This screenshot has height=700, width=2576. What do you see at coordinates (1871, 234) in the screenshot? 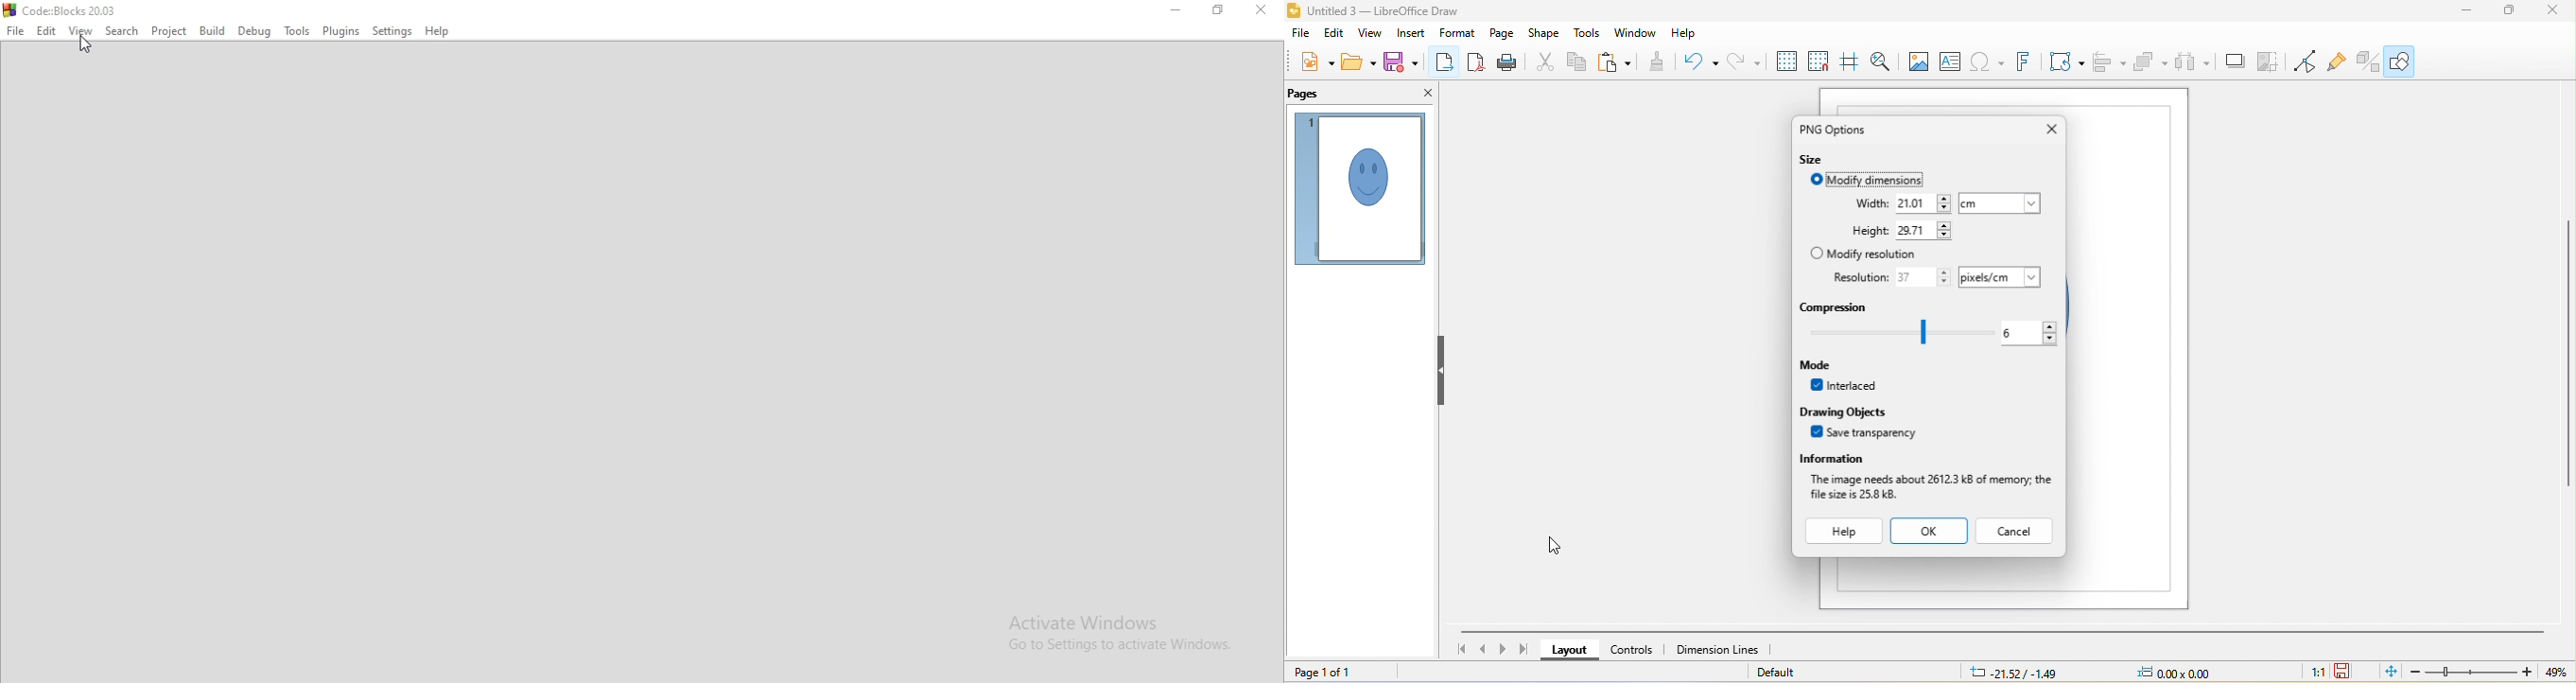
I see `height` at bounding box center [1871, 234].